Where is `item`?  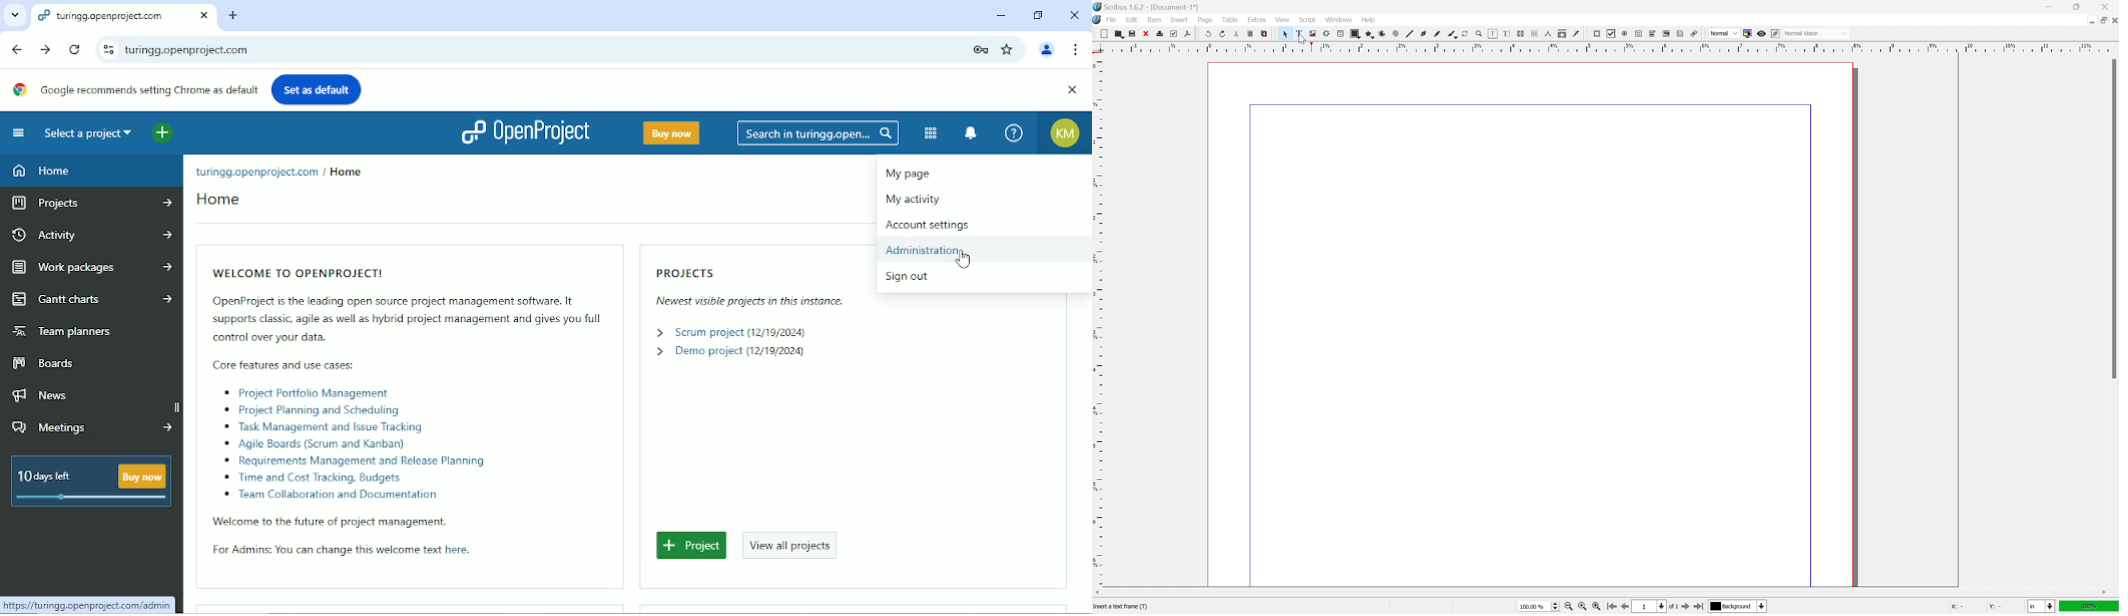 item is located at coordinates (1155, 19).